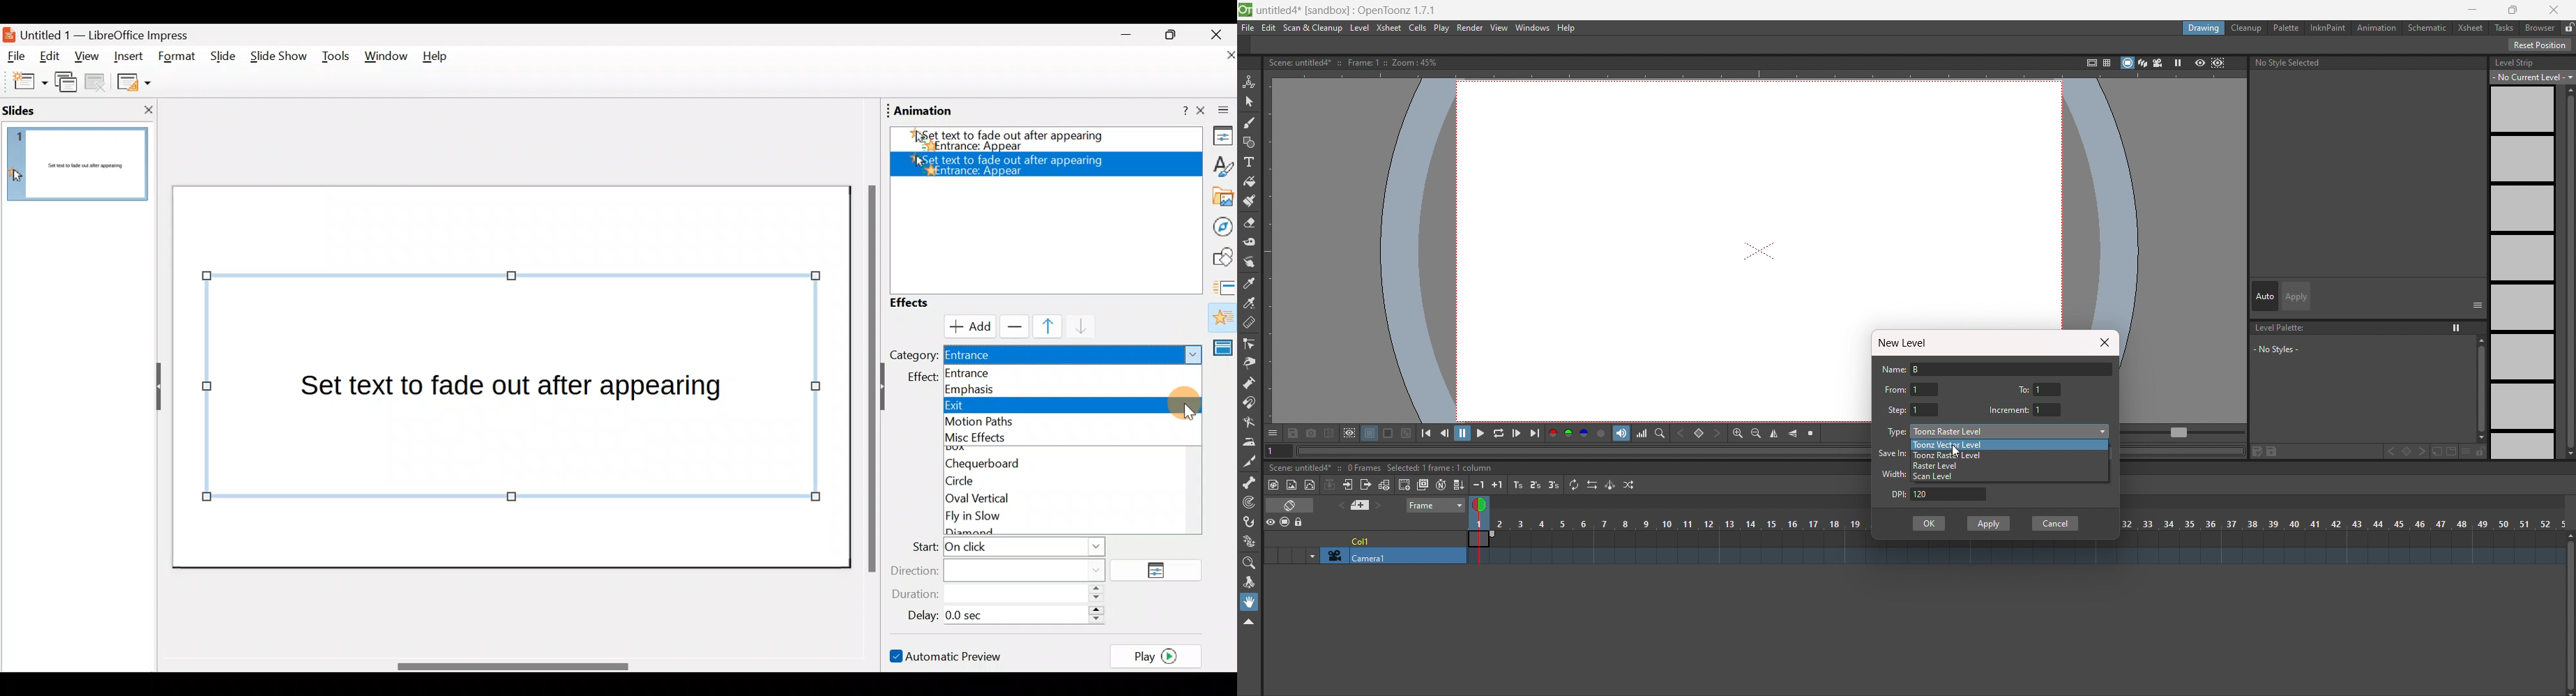 The height and width of the screenshot is (700, 2576). I want to click on Document name, so click(105, 34).